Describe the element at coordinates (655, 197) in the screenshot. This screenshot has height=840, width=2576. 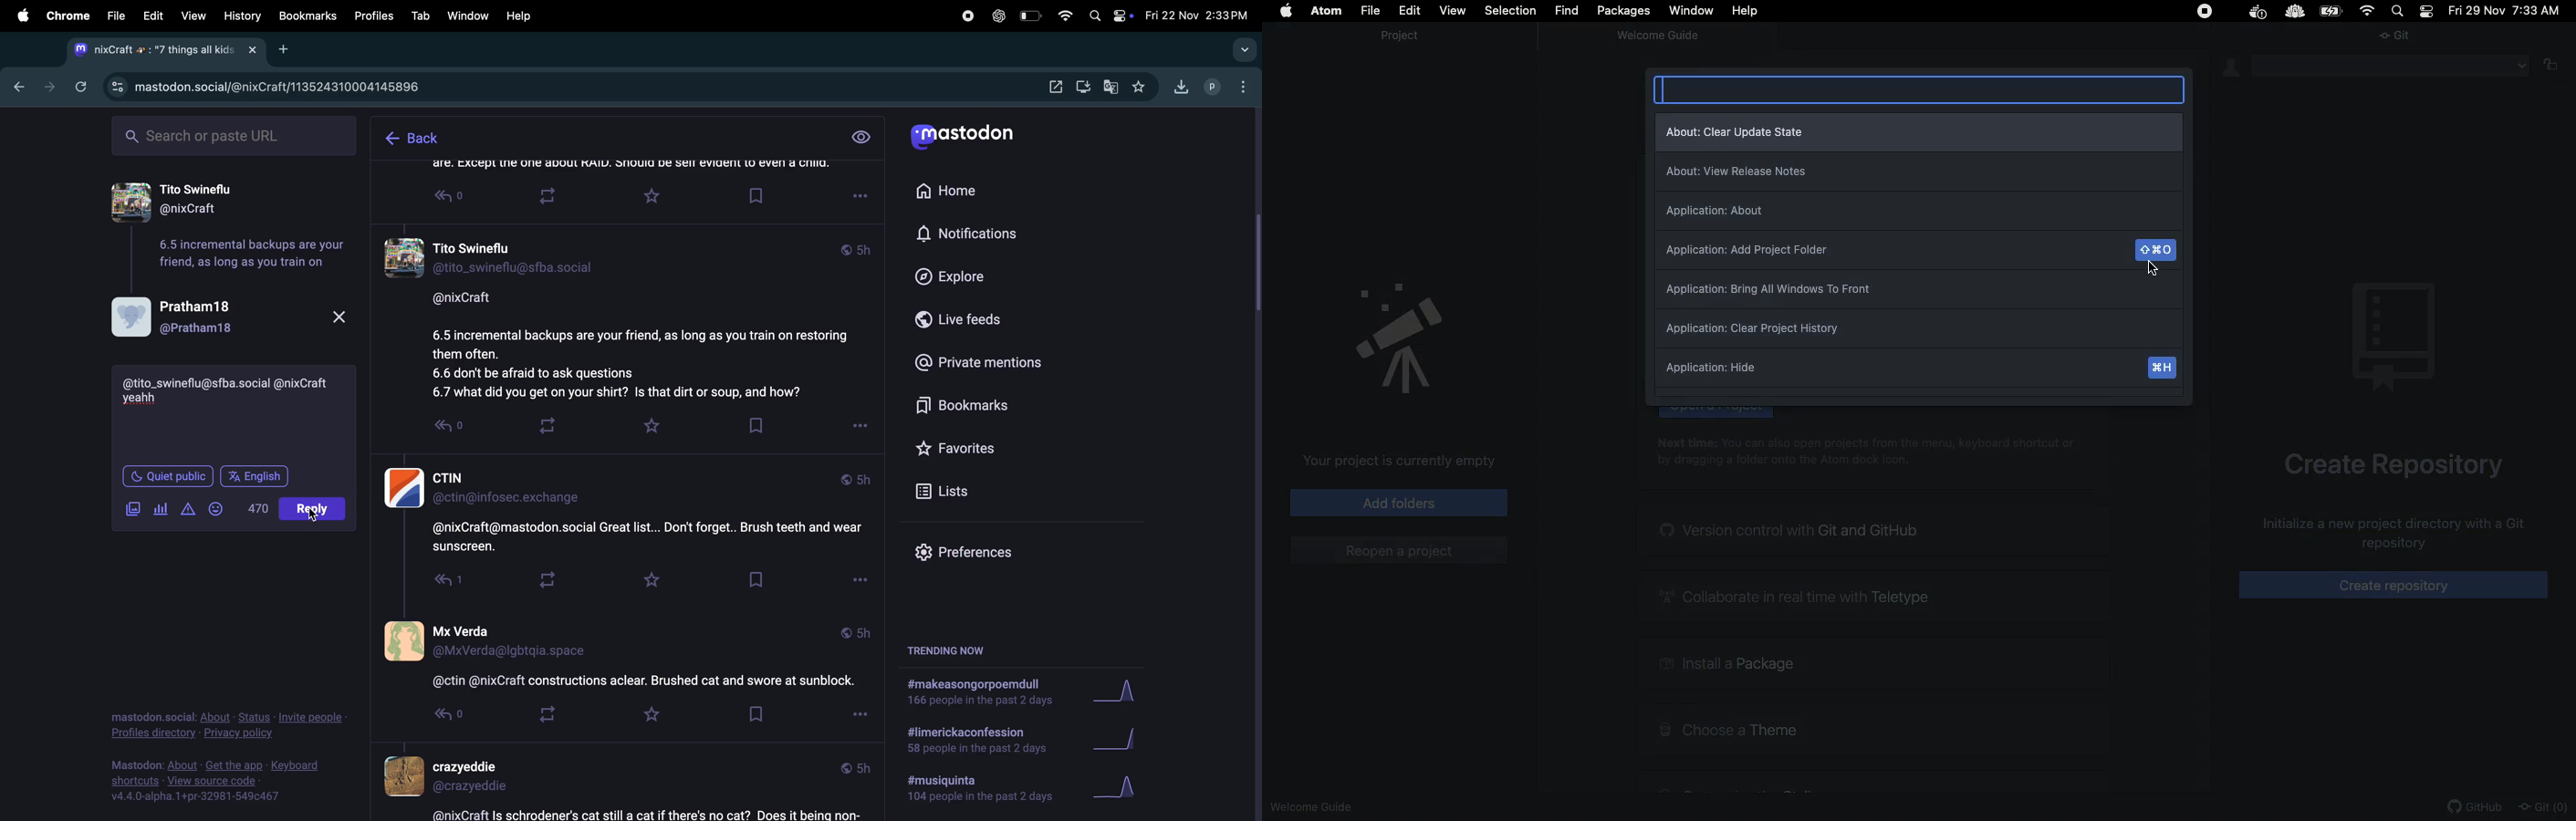
I see `Favourite` at that location.